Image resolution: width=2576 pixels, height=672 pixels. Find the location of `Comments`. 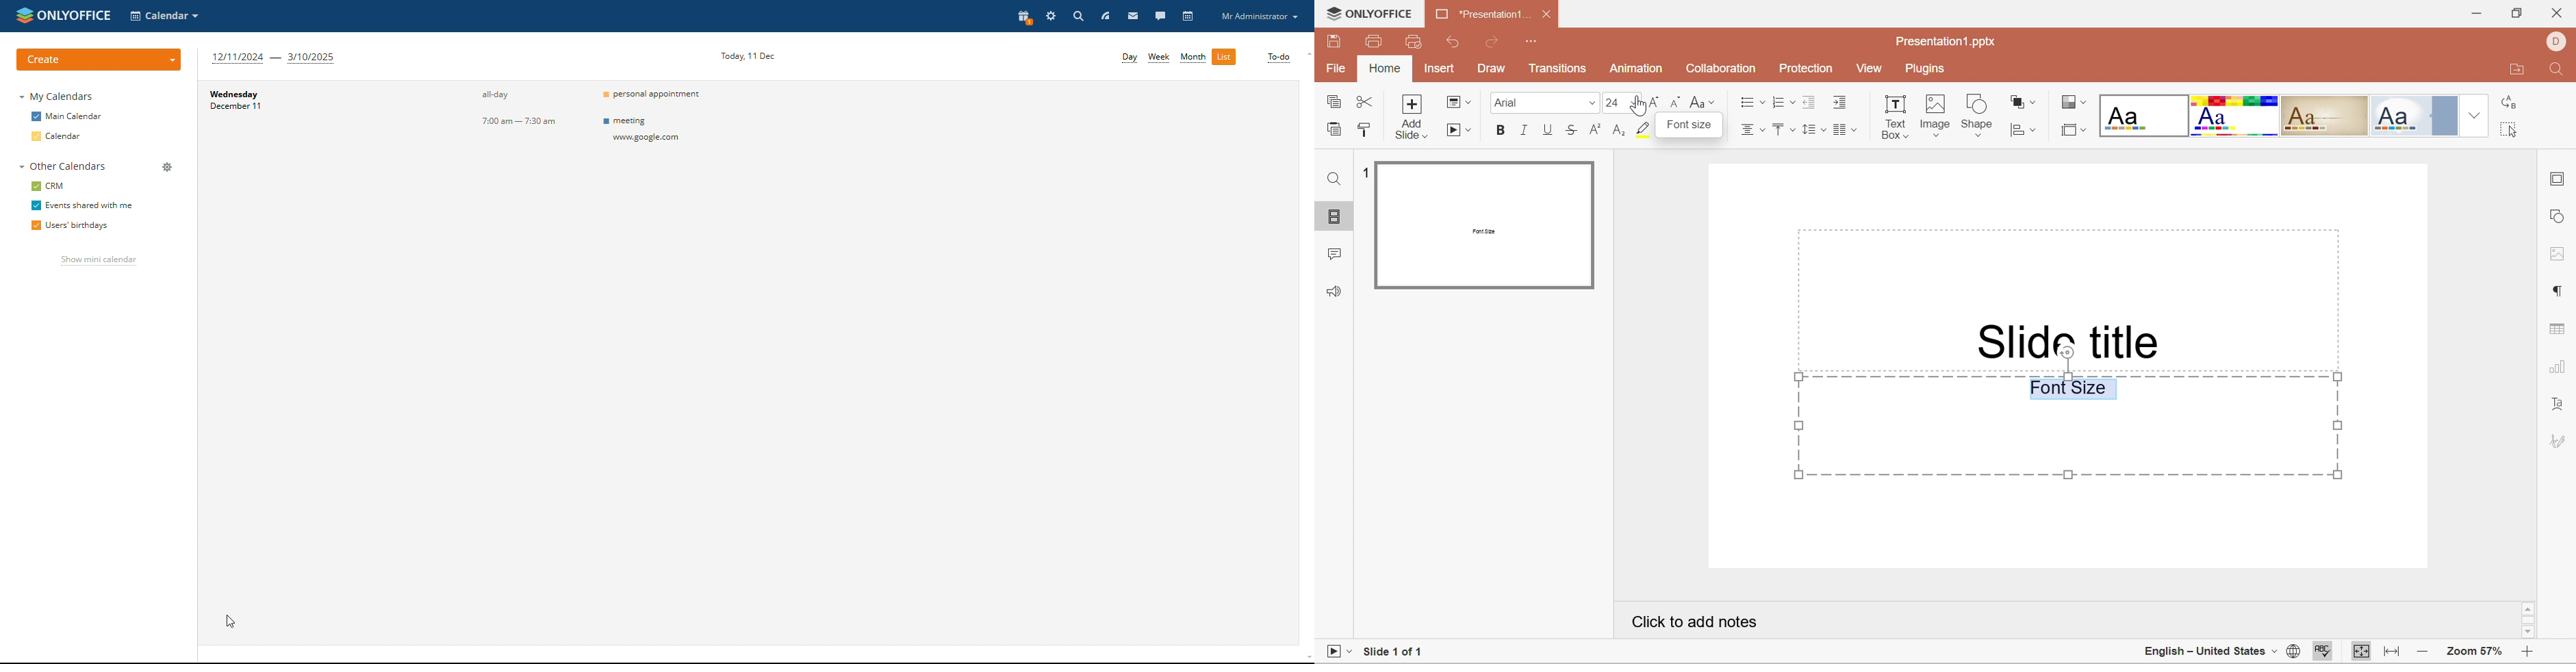

Comments is located at coordinates (1332, 257).